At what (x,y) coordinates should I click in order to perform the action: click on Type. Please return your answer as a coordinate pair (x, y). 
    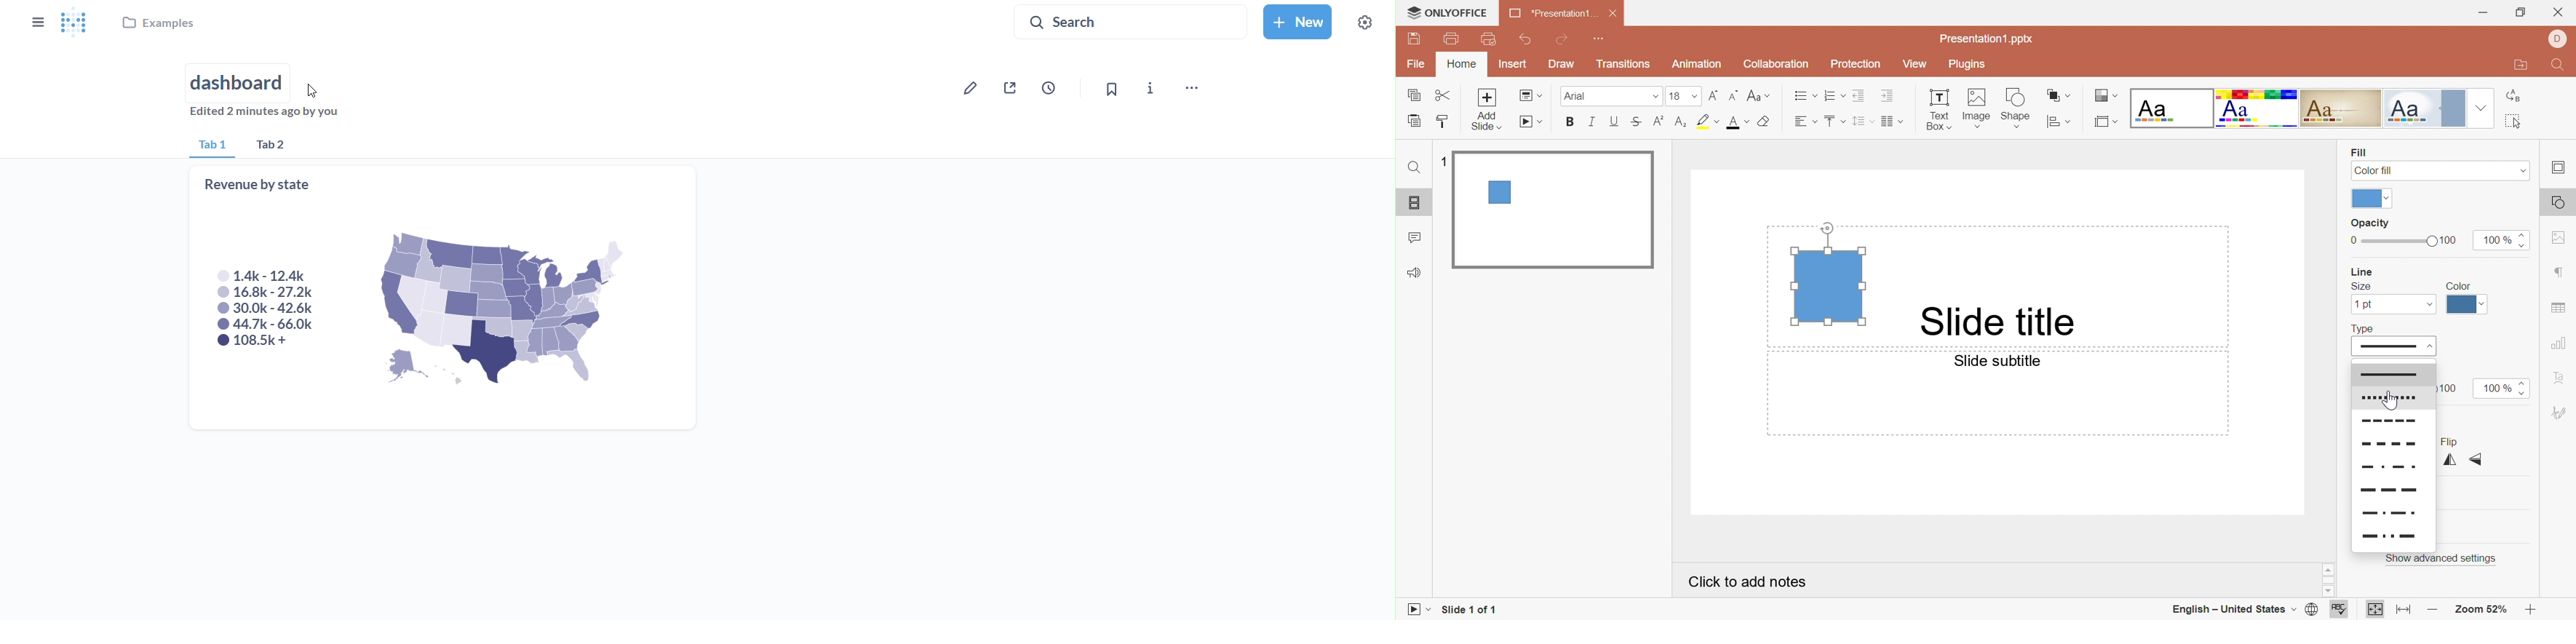
    Looking at the image, I should click on (2365, 327).